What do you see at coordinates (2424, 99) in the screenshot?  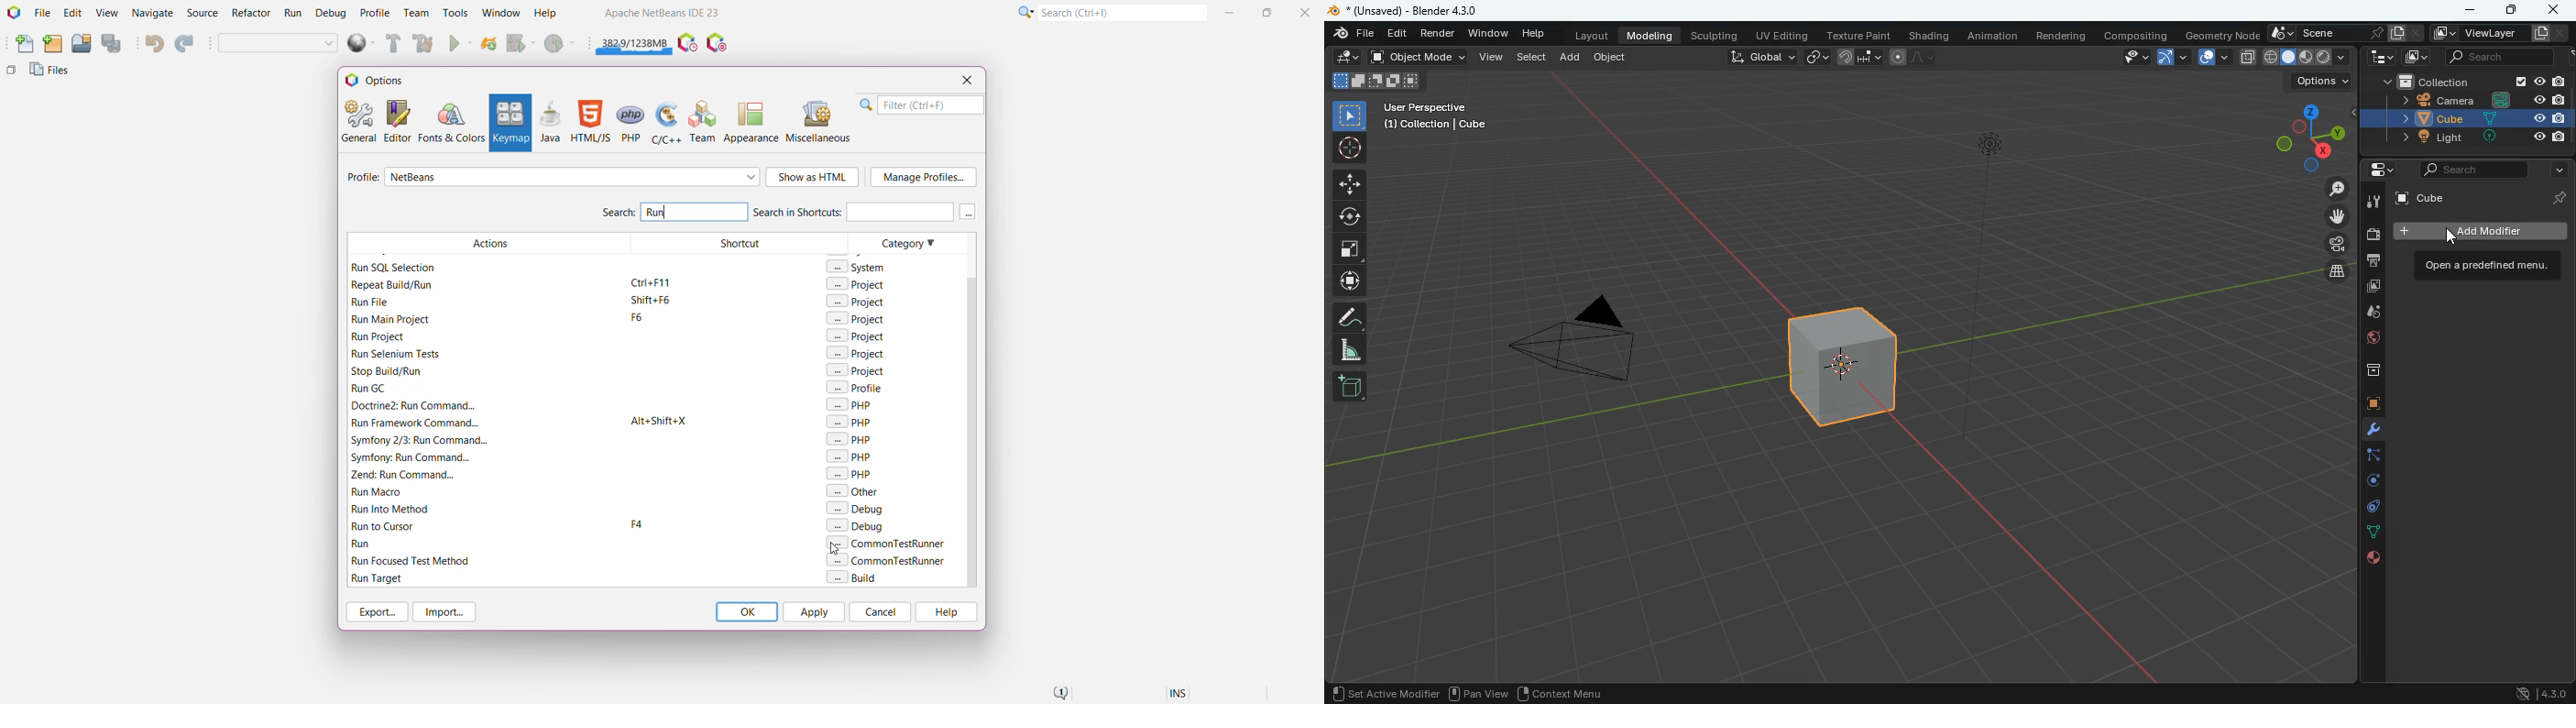 I see `camera` at bounding box center [2424, 99].